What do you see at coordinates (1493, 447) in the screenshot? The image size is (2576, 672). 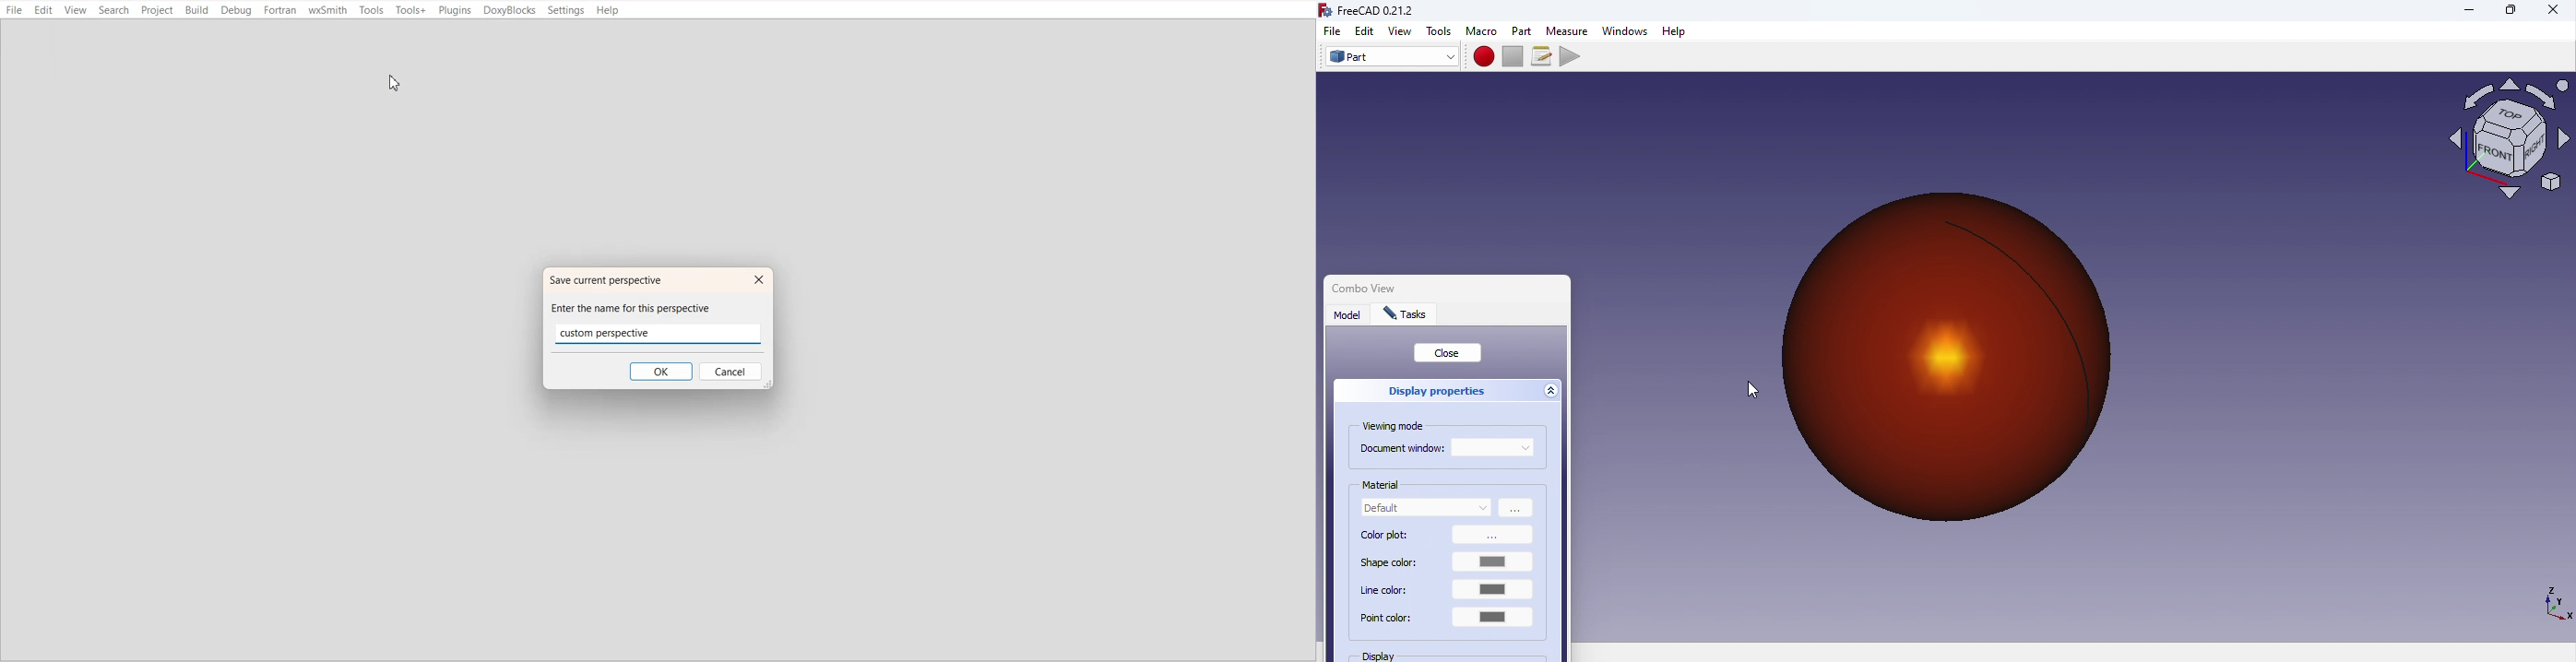 I see `Drop down menu` at bounding box center [1493, 447].